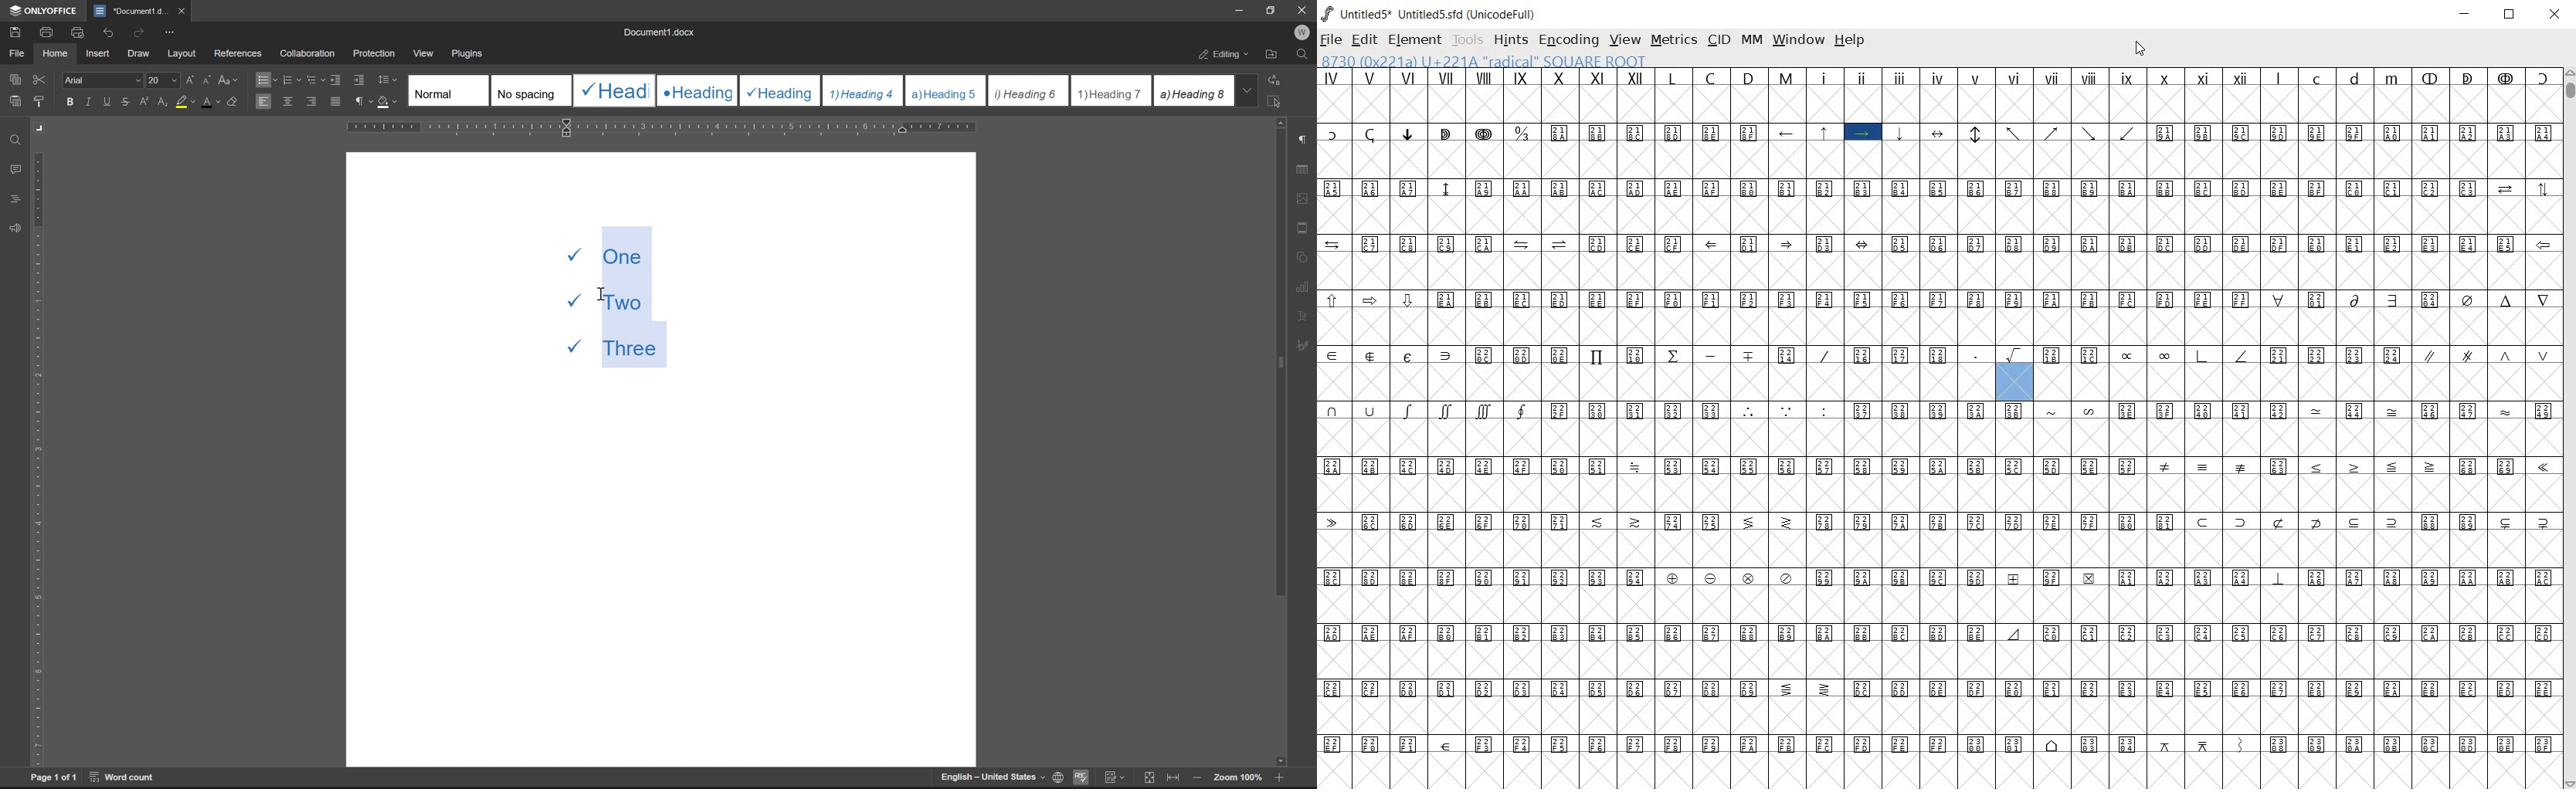  What do you see at coordinates (1302, 195) in the screenshot?
I see `image settings` at bounding box center [1302, 195].